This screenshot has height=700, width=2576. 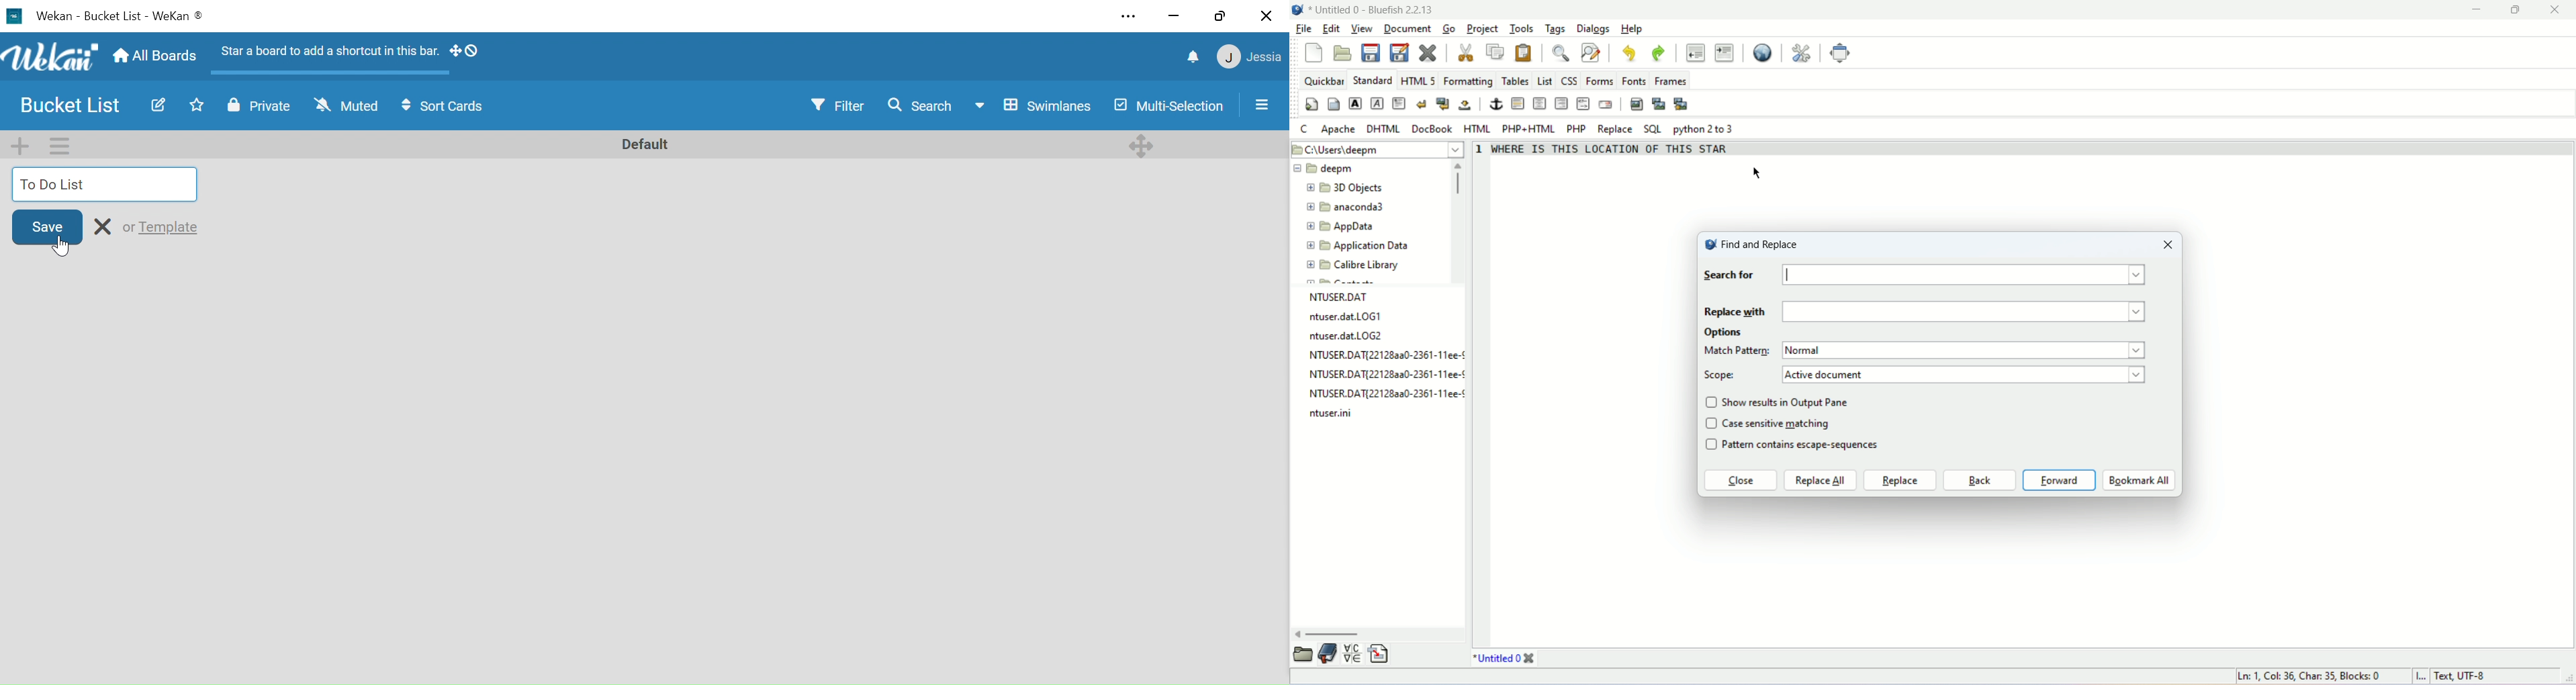 I want to click on strong, so click(x=1355, y=104).